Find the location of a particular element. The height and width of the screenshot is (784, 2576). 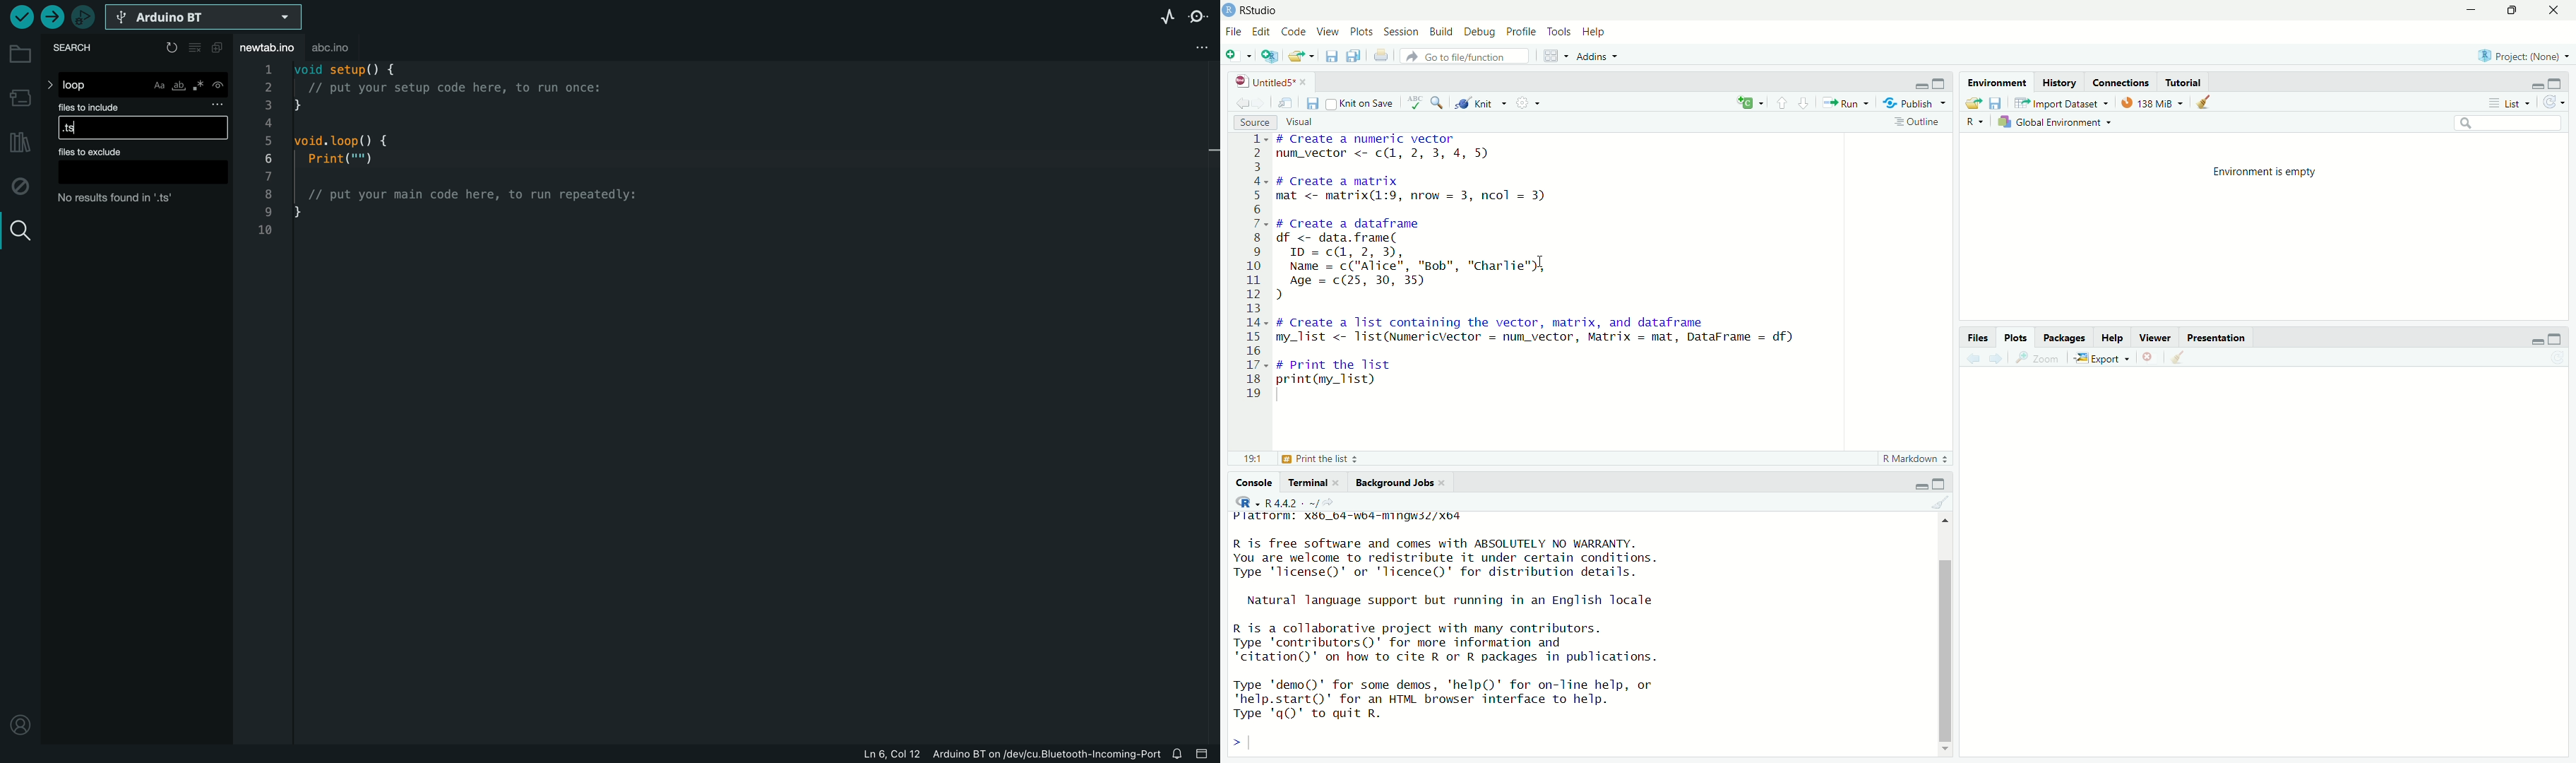

Plots is located at coordinates (2018, 338).